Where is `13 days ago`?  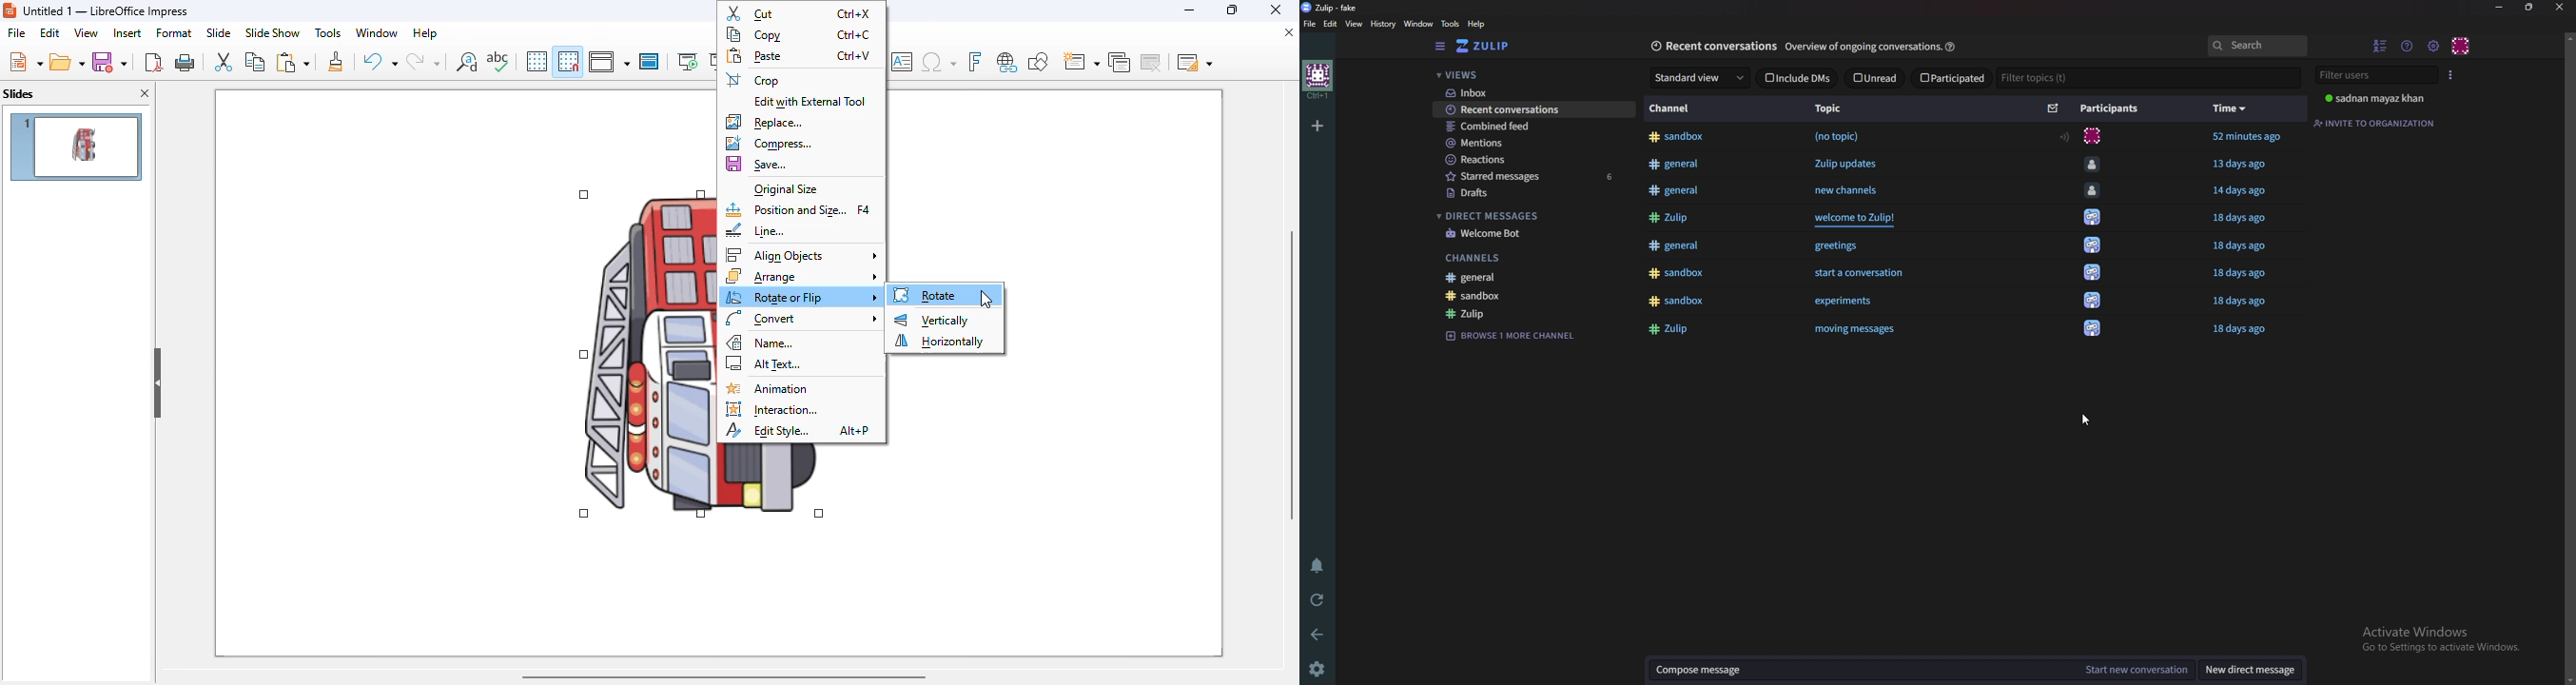 13 days ago is located at coordinates (2239, 164).